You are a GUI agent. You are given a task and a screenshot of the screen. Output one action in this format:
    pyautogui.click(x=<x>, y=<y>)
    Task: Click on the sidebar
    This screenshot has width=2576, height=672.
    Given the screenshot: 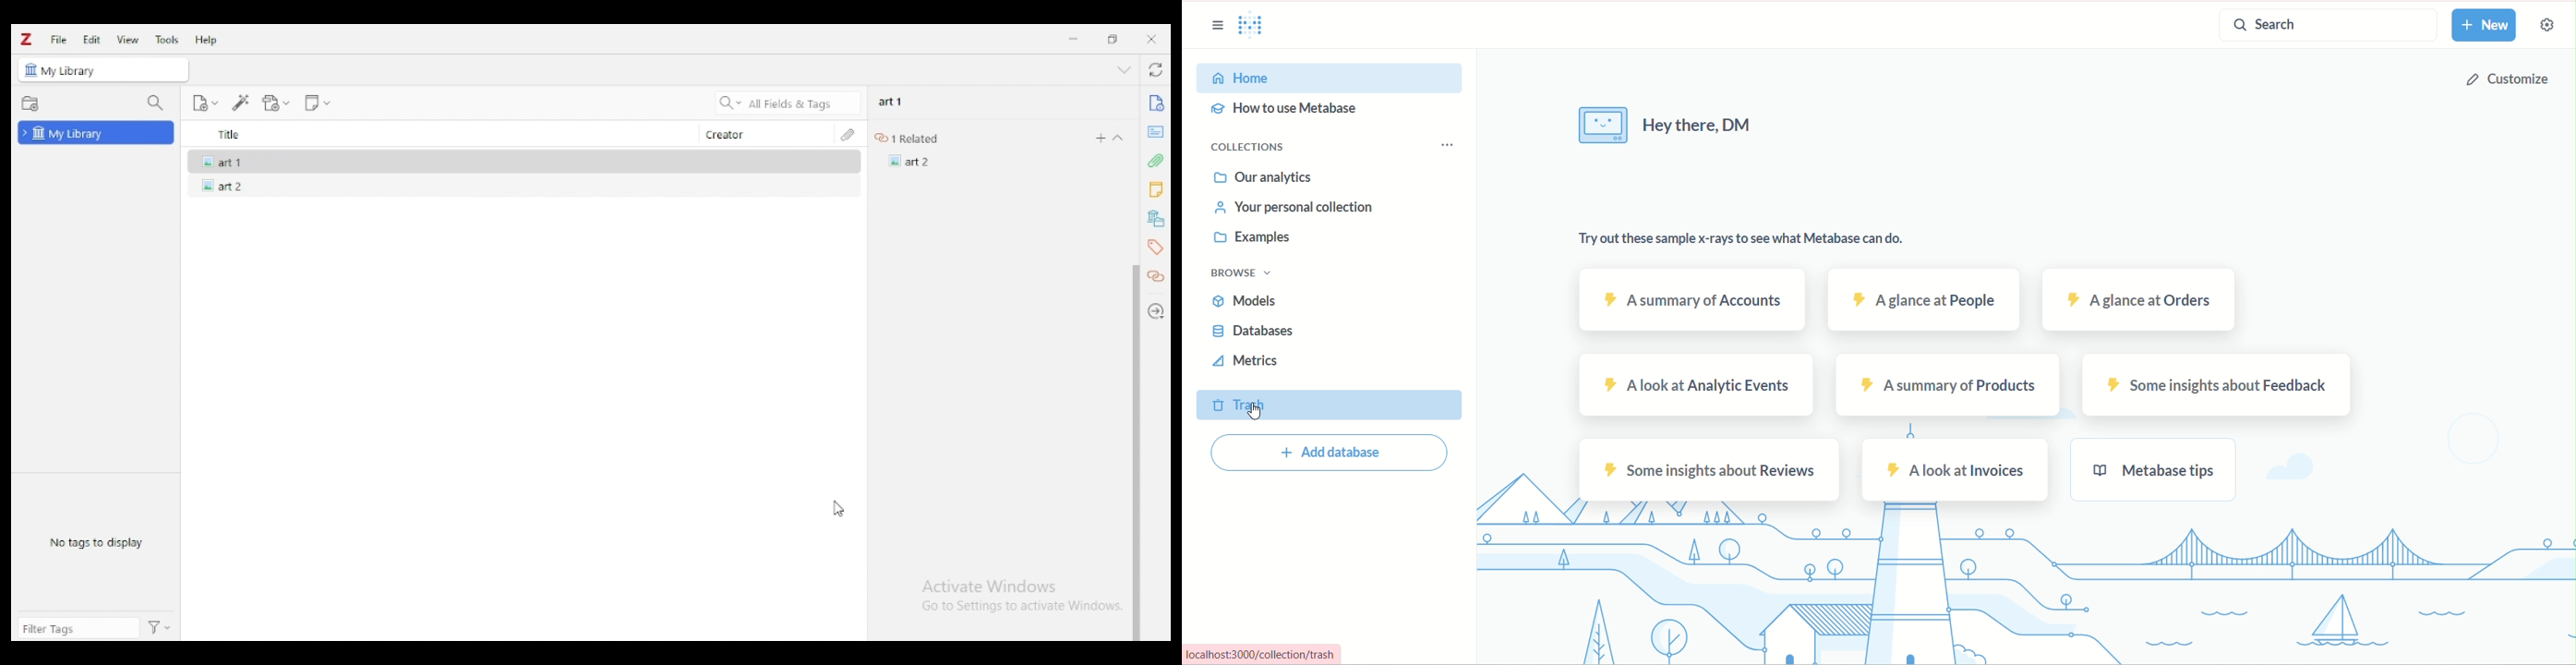 What is the action you would take?
    pyautogui.click(x=1217, y=27)
    